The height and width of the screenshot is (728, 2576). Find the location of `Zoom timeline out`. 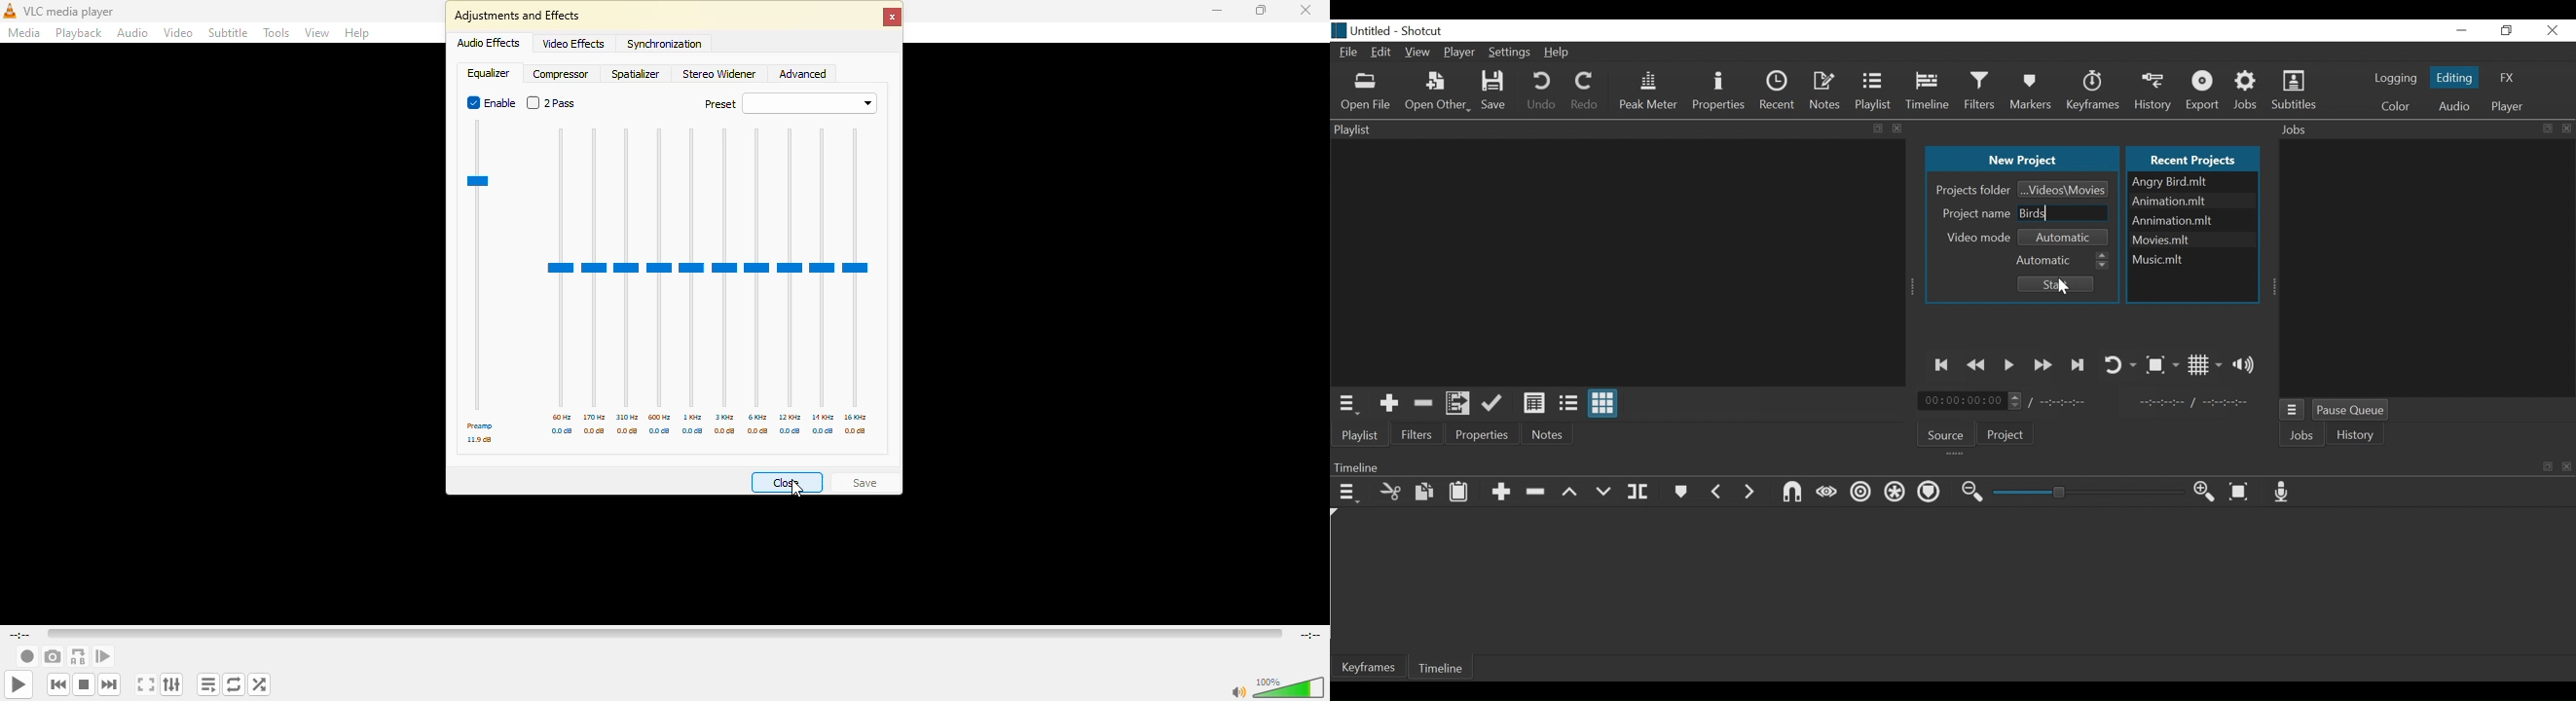

Zoom timeline out is located at coordinates (1973, 493).